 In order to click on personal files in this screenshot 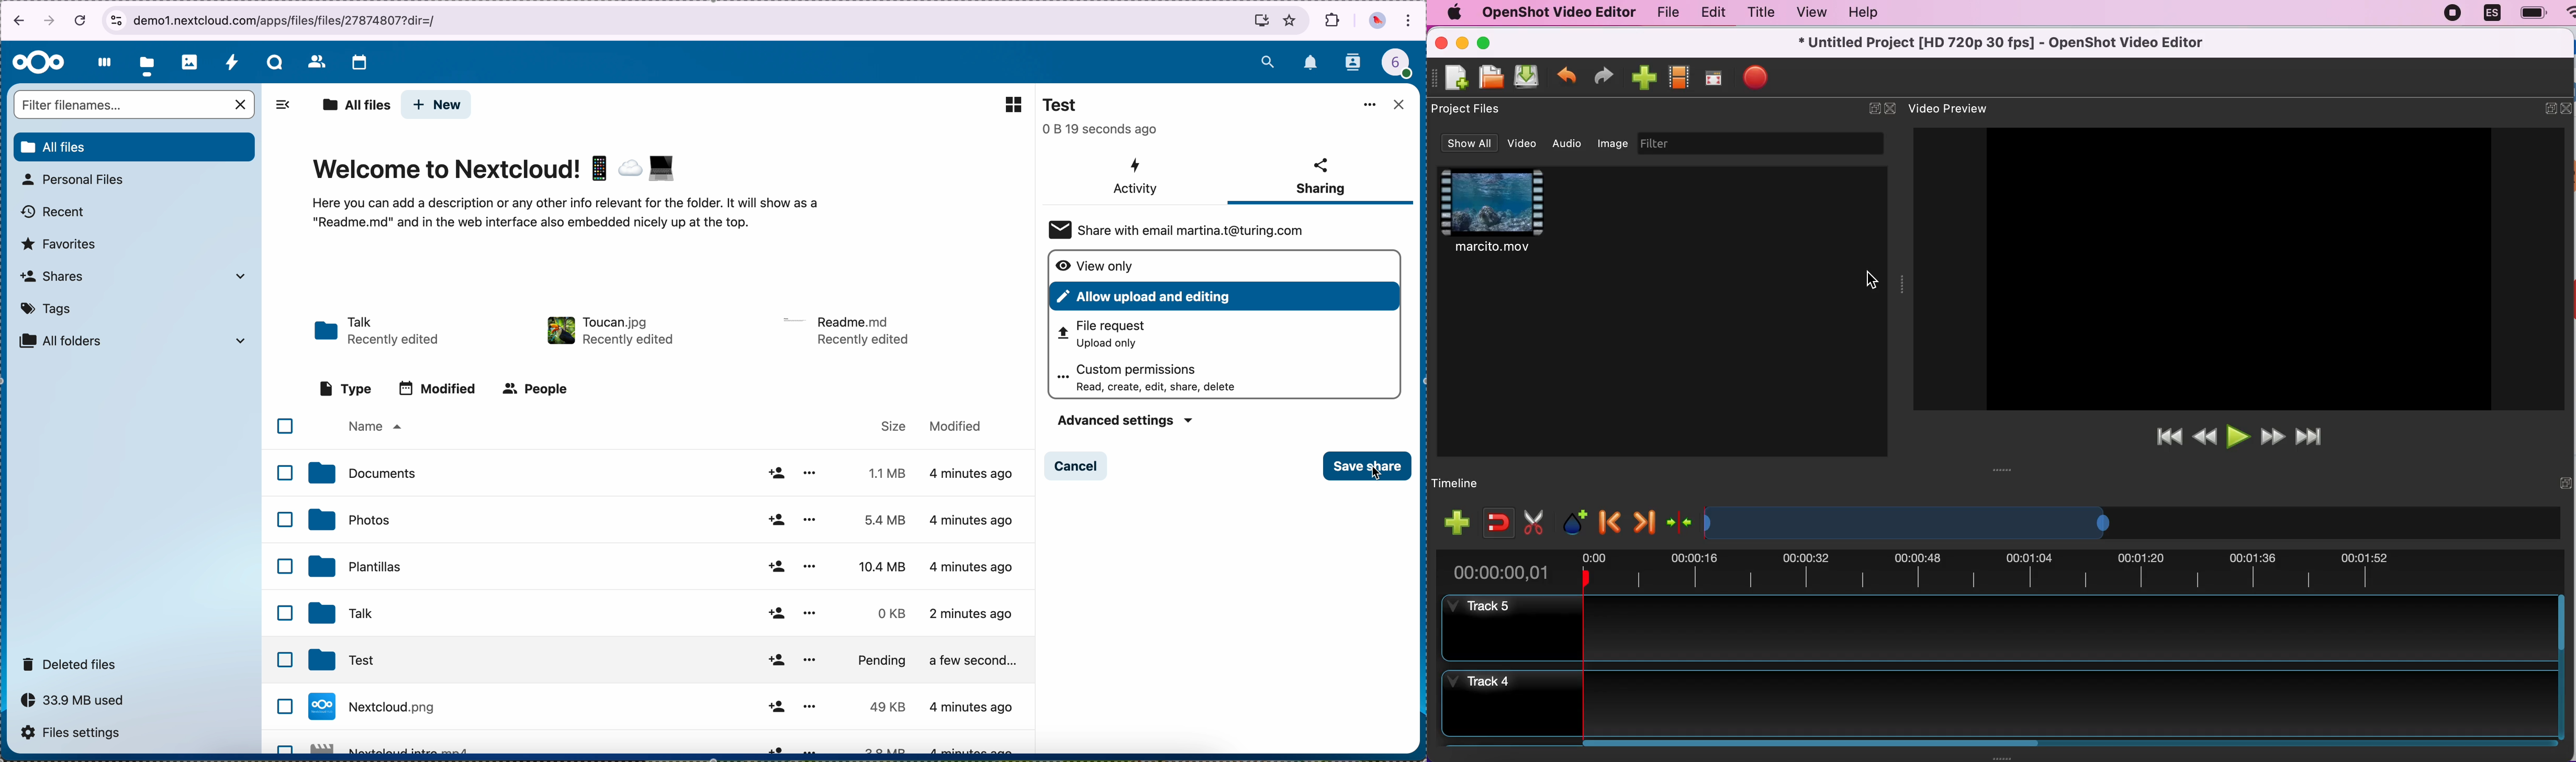, I will do `click(76, 180)`.